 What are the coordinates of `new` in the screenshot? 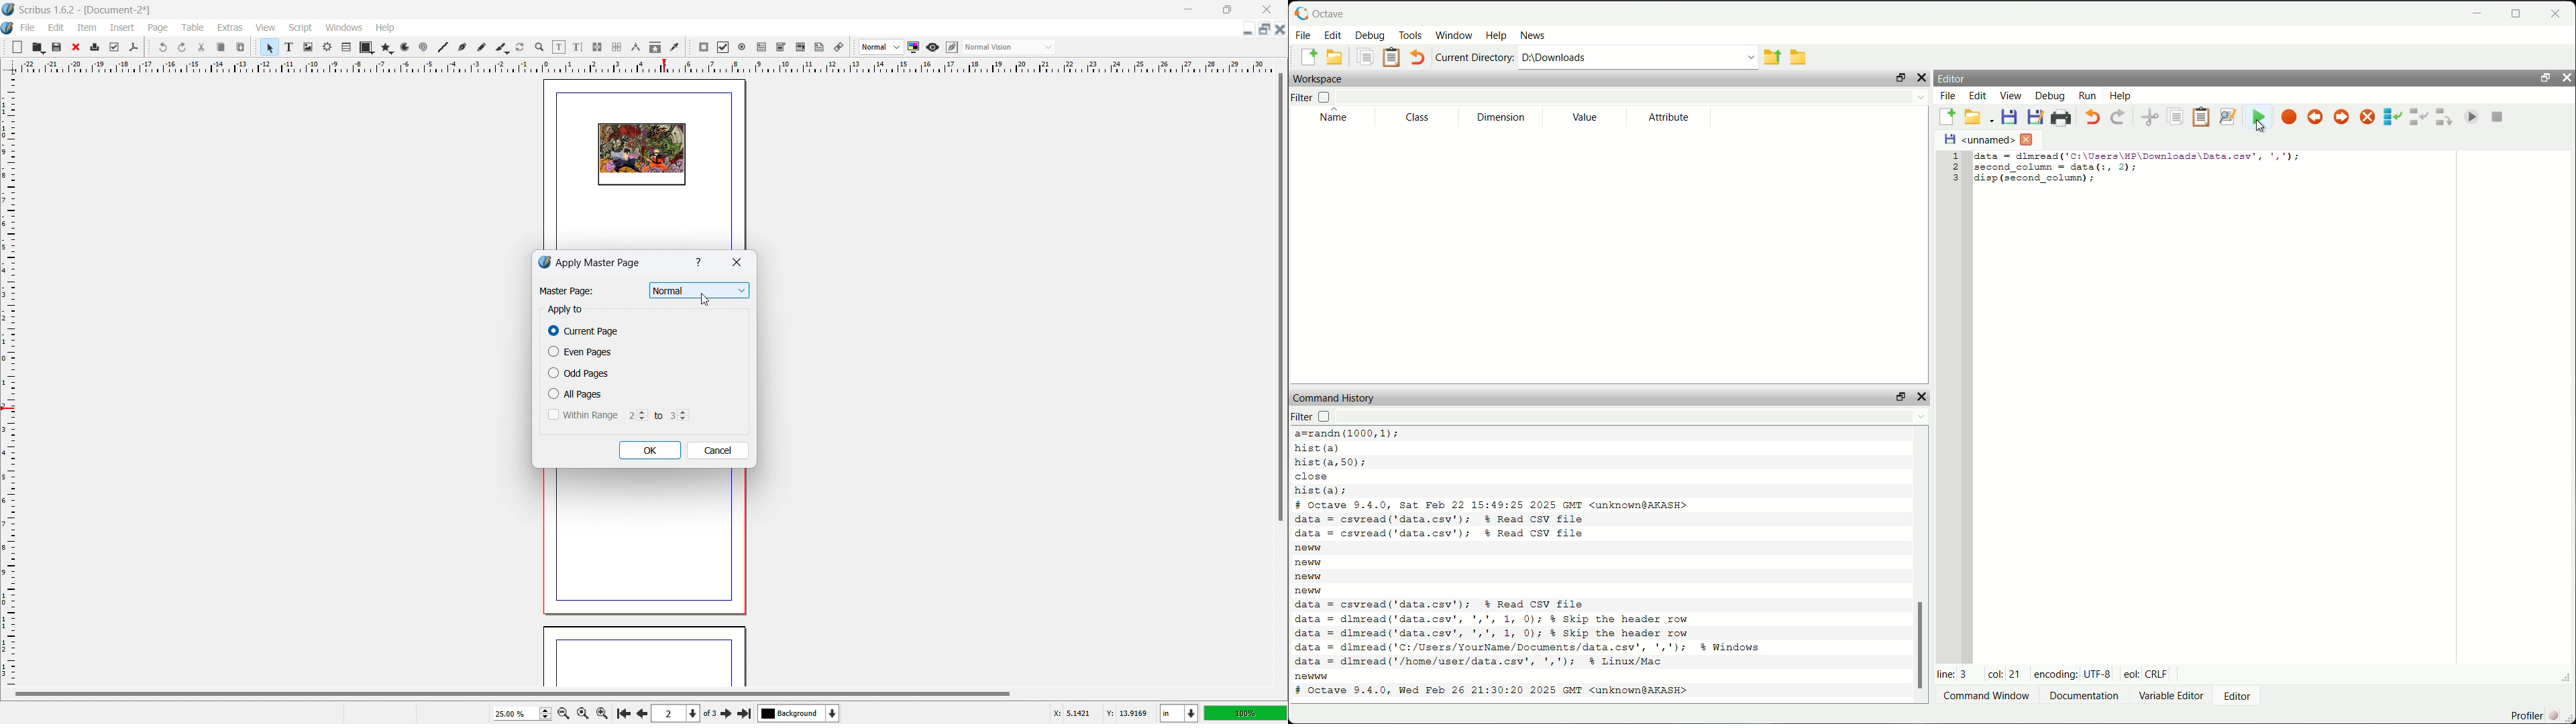 It's located at (1319, 677).